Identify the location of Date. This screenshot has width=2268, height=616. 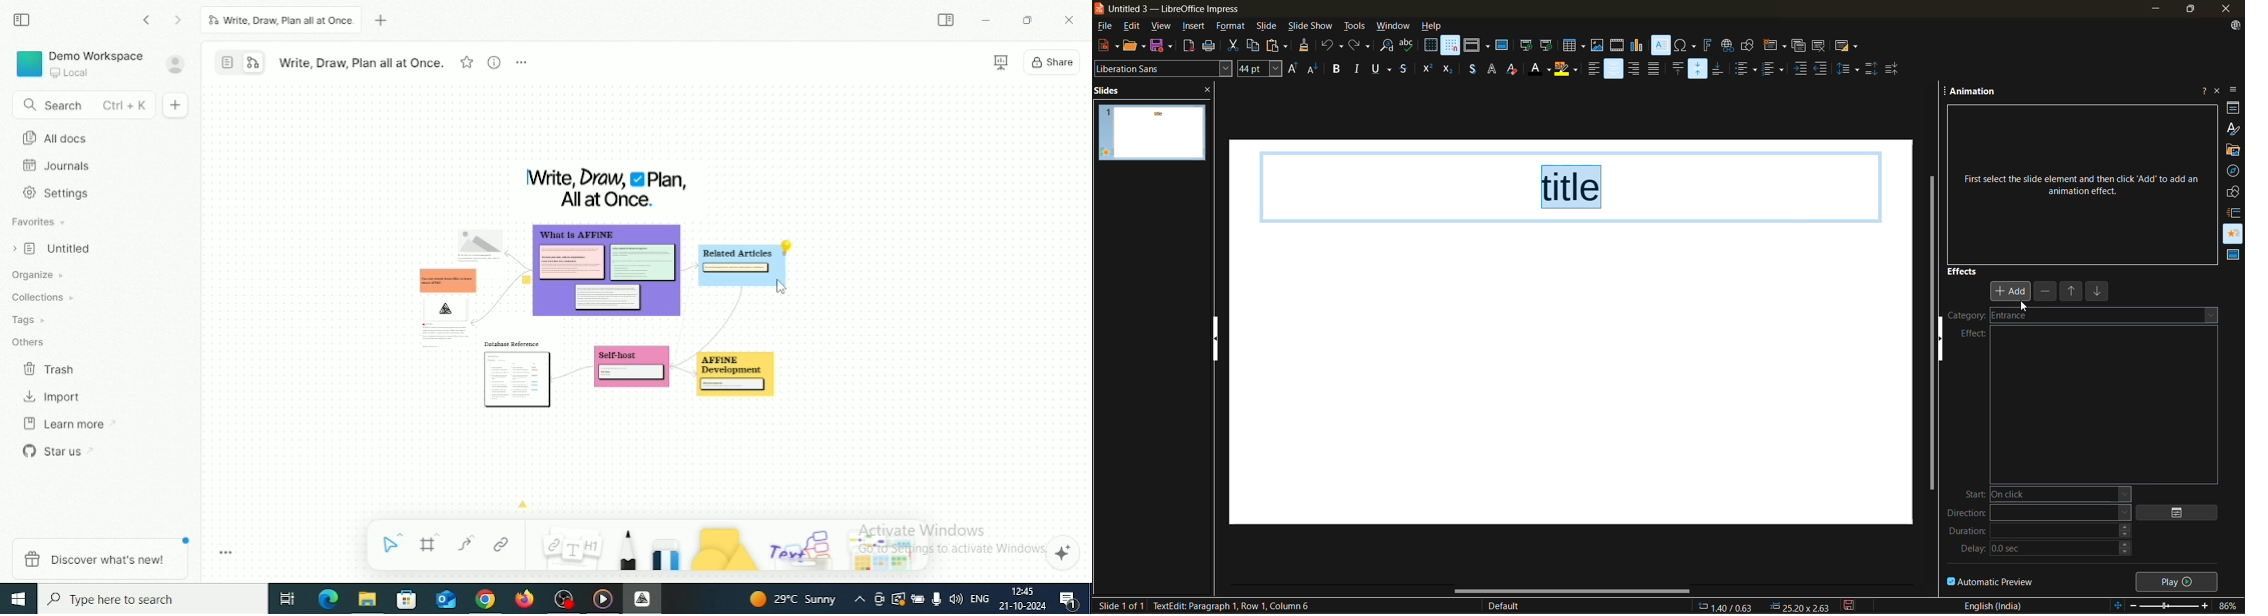
(1021, 606).